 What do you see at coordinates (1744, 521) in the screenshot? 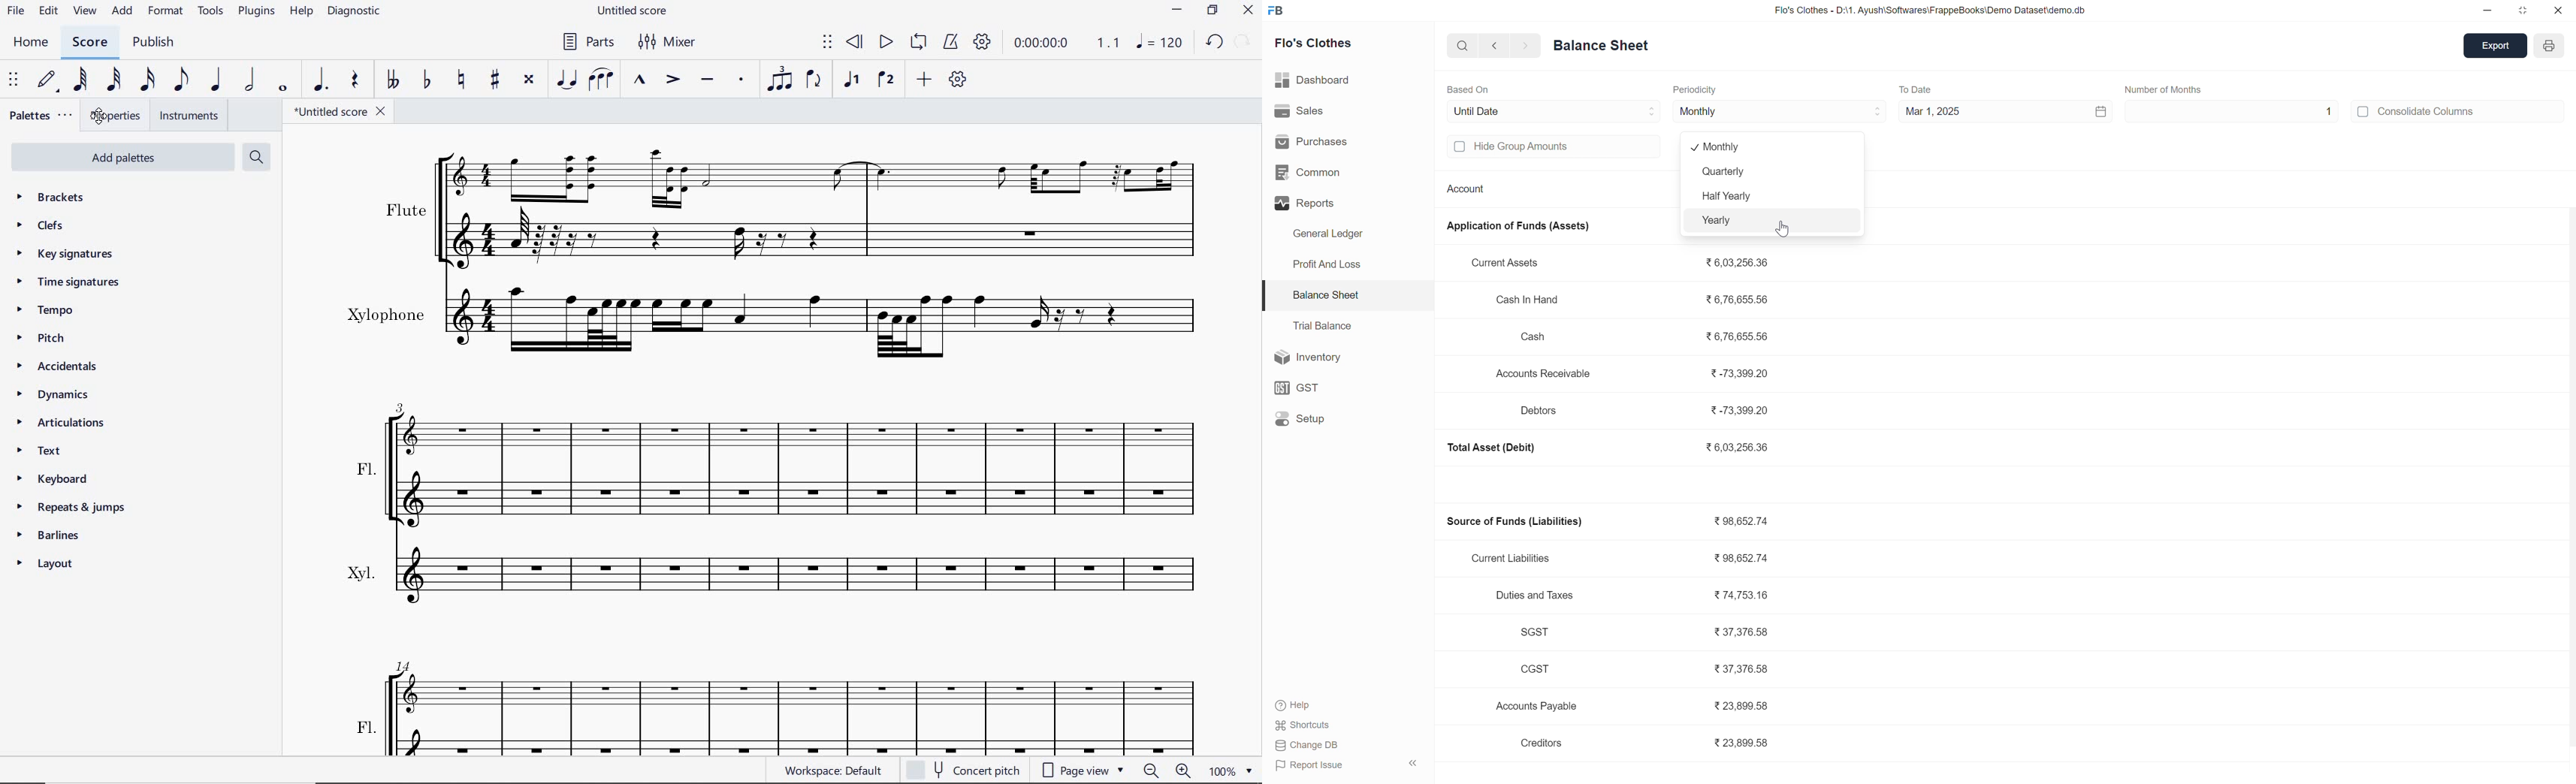
I see `98,652.74` at bounding box center [1744, 521].